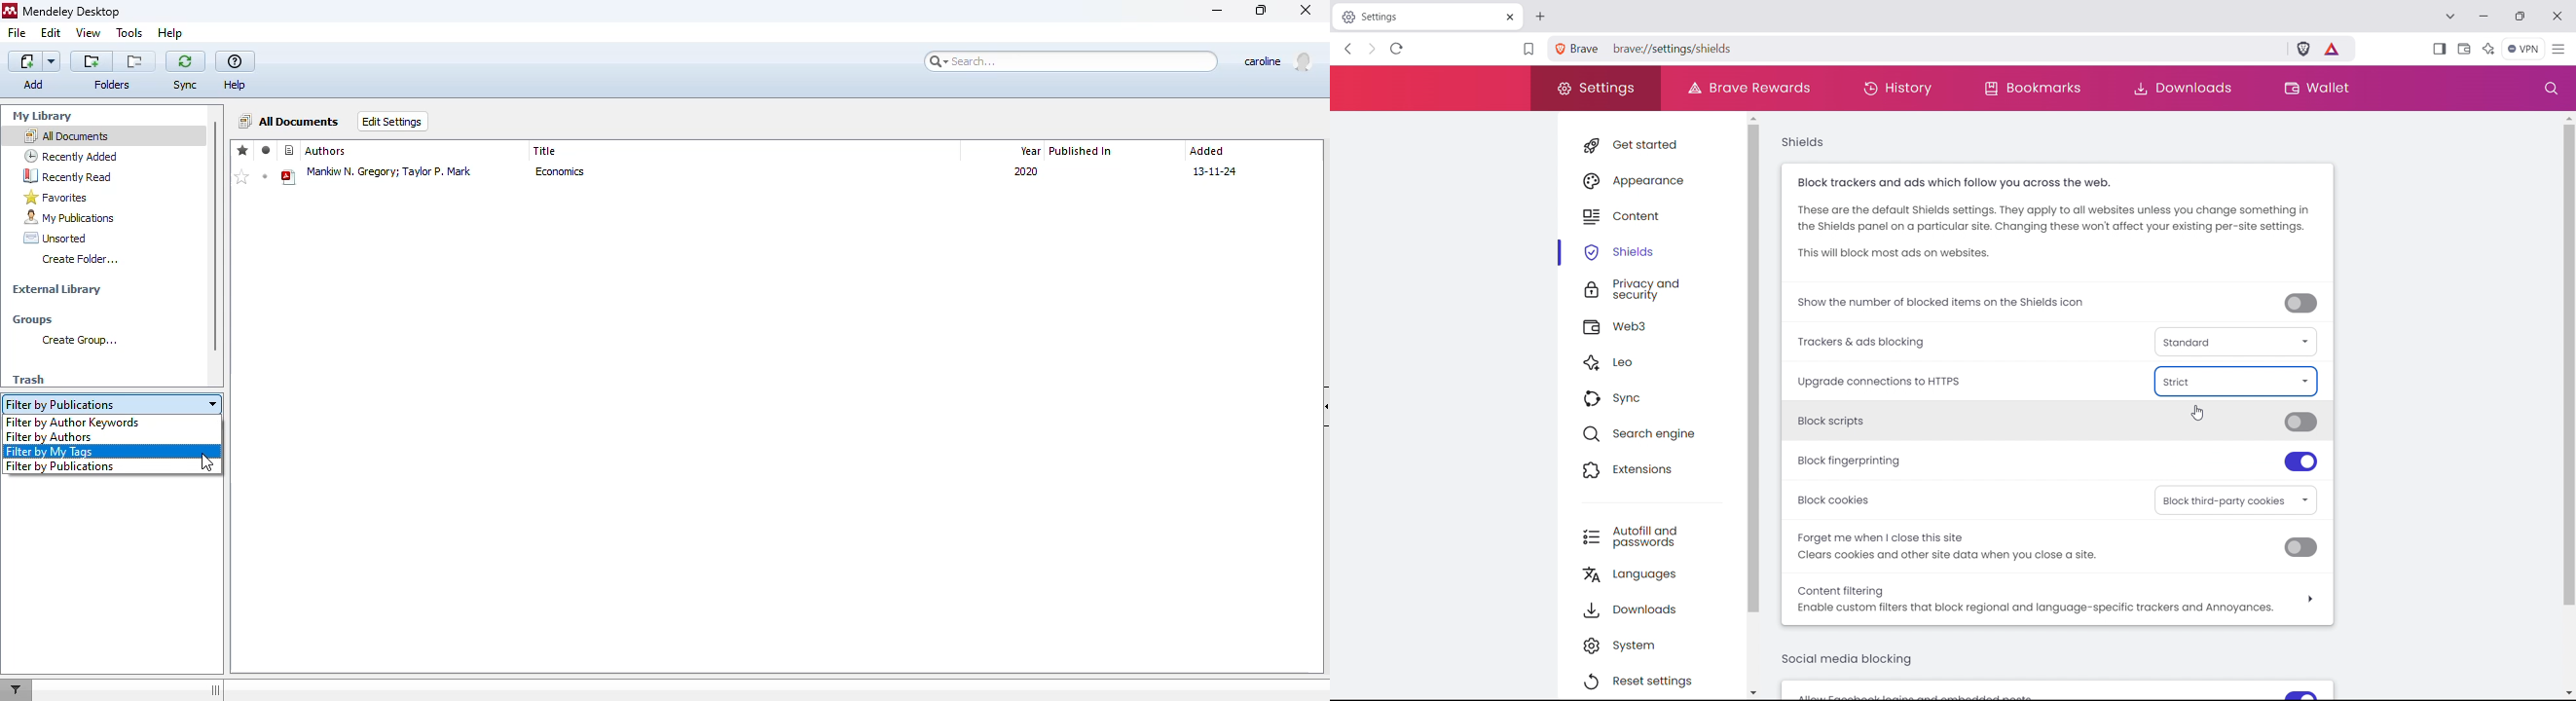 Image resolution: width=2576 pixels, height=728 pixels. I want to click on filter by publications, so click(59, 466).